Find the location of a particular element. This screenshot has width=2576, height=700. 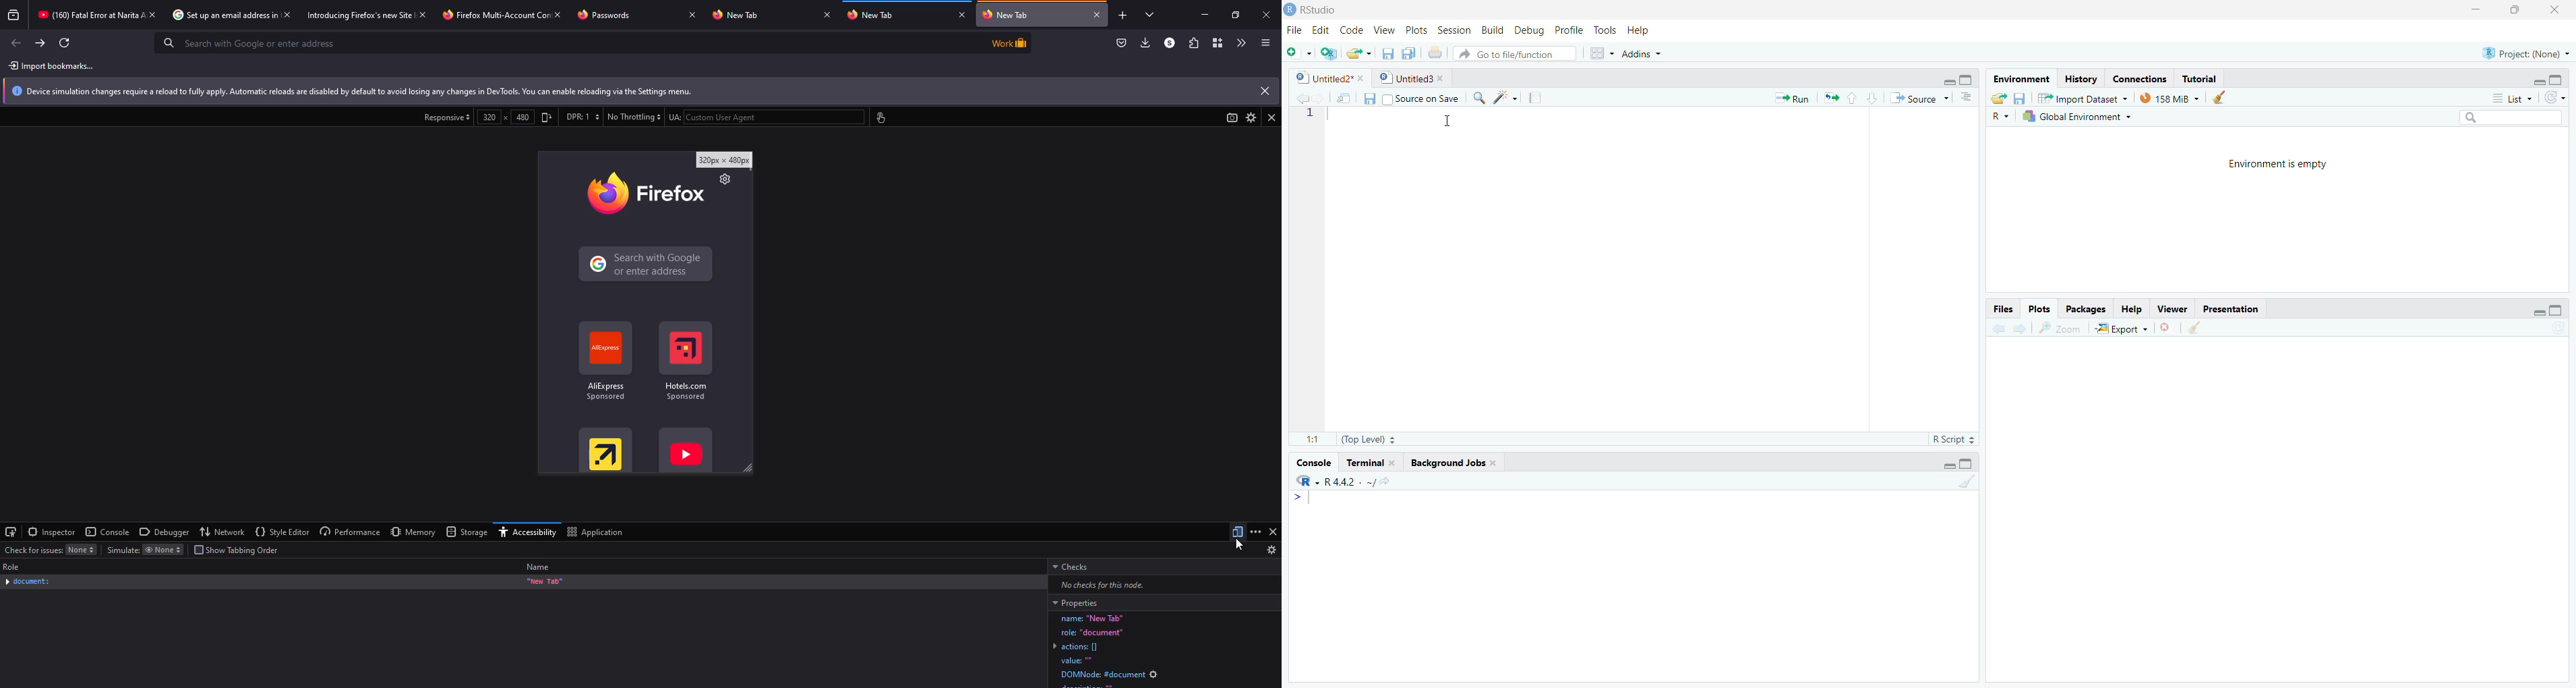

no checks is located at coordinates (1098, 584).